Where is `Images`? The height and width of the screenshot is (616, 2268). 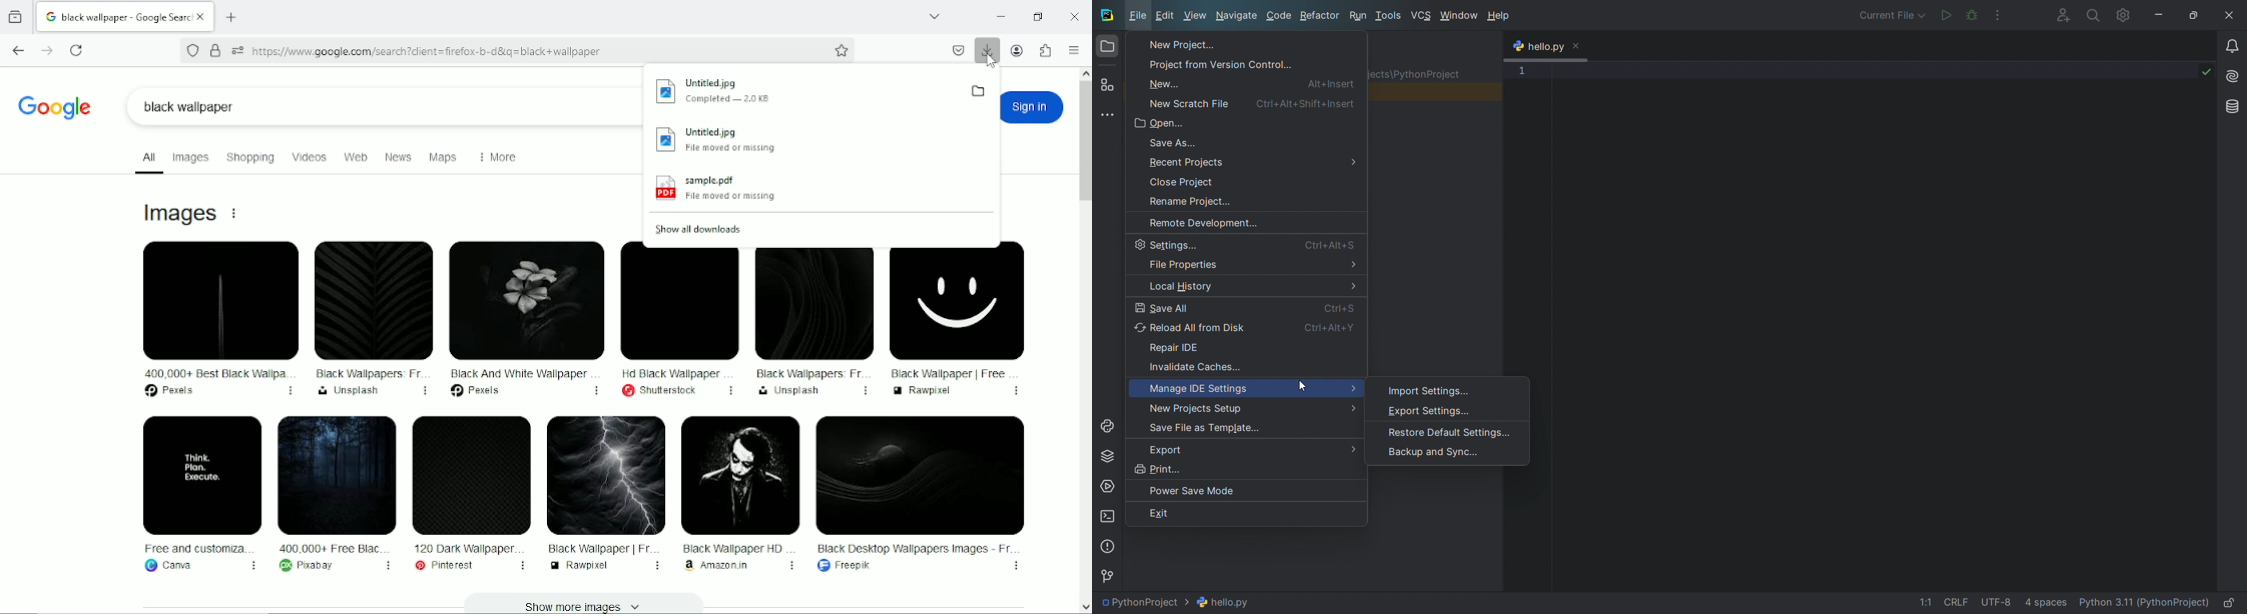 Images is located at coordinates (190, 157).